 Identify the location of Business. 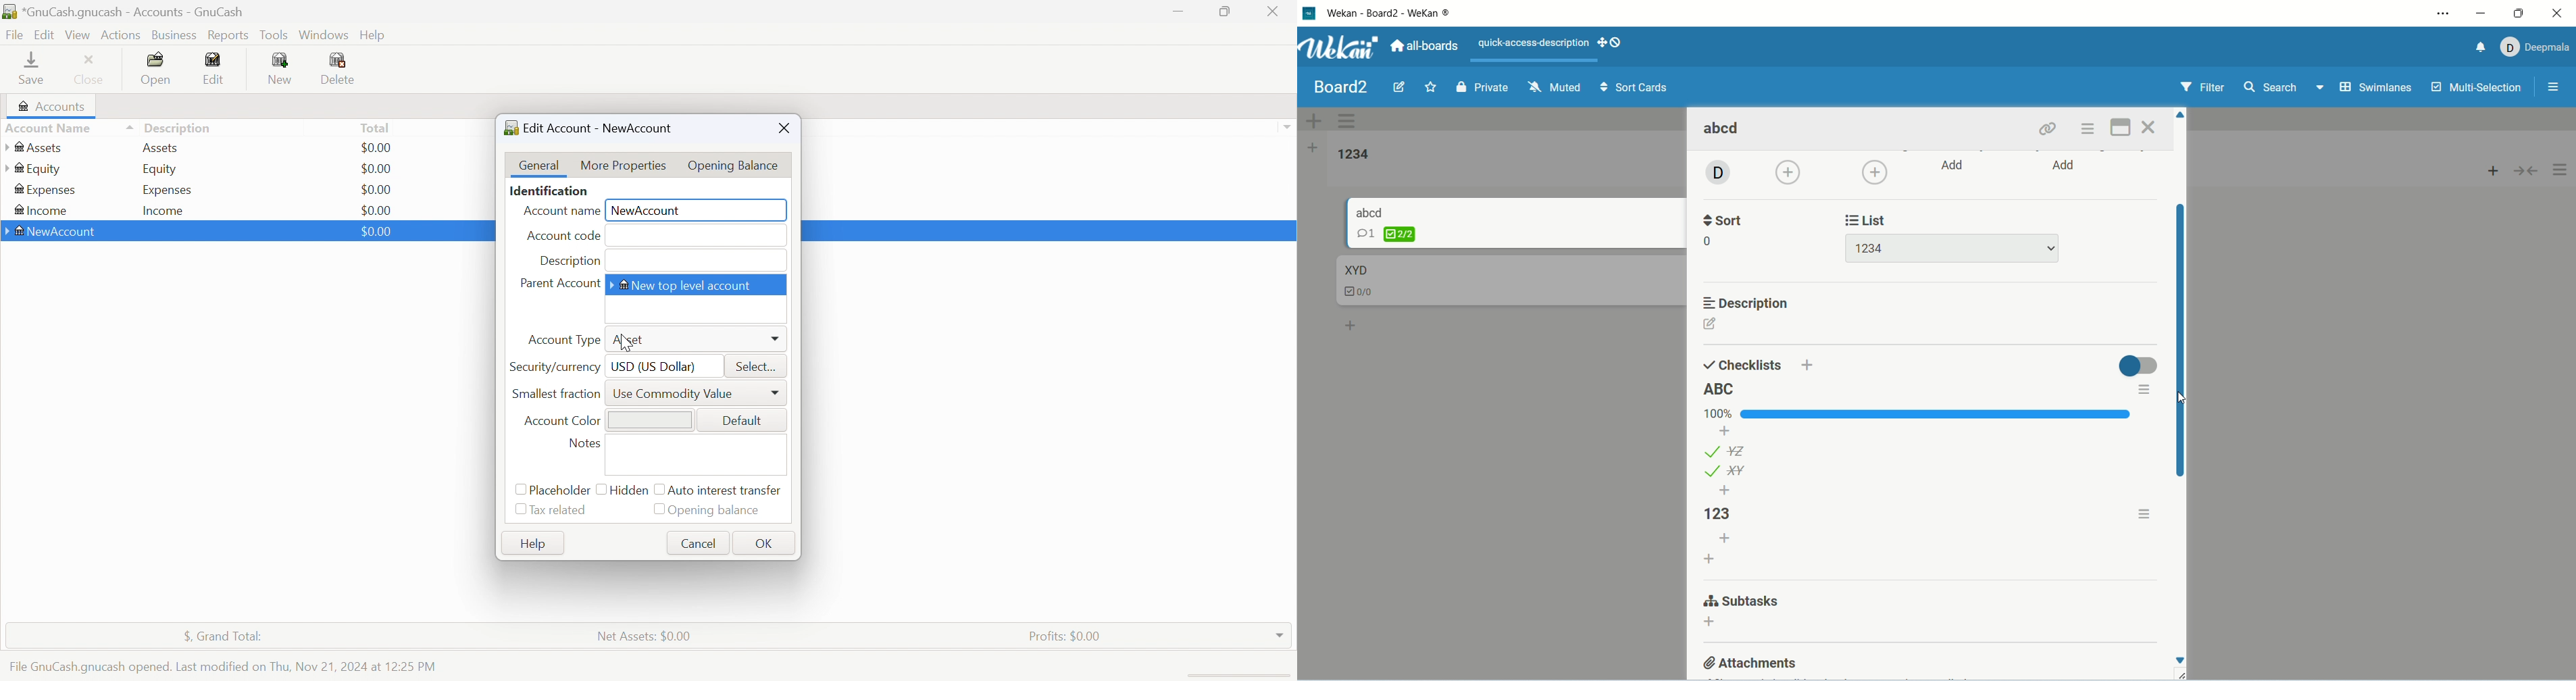
(176, 36).